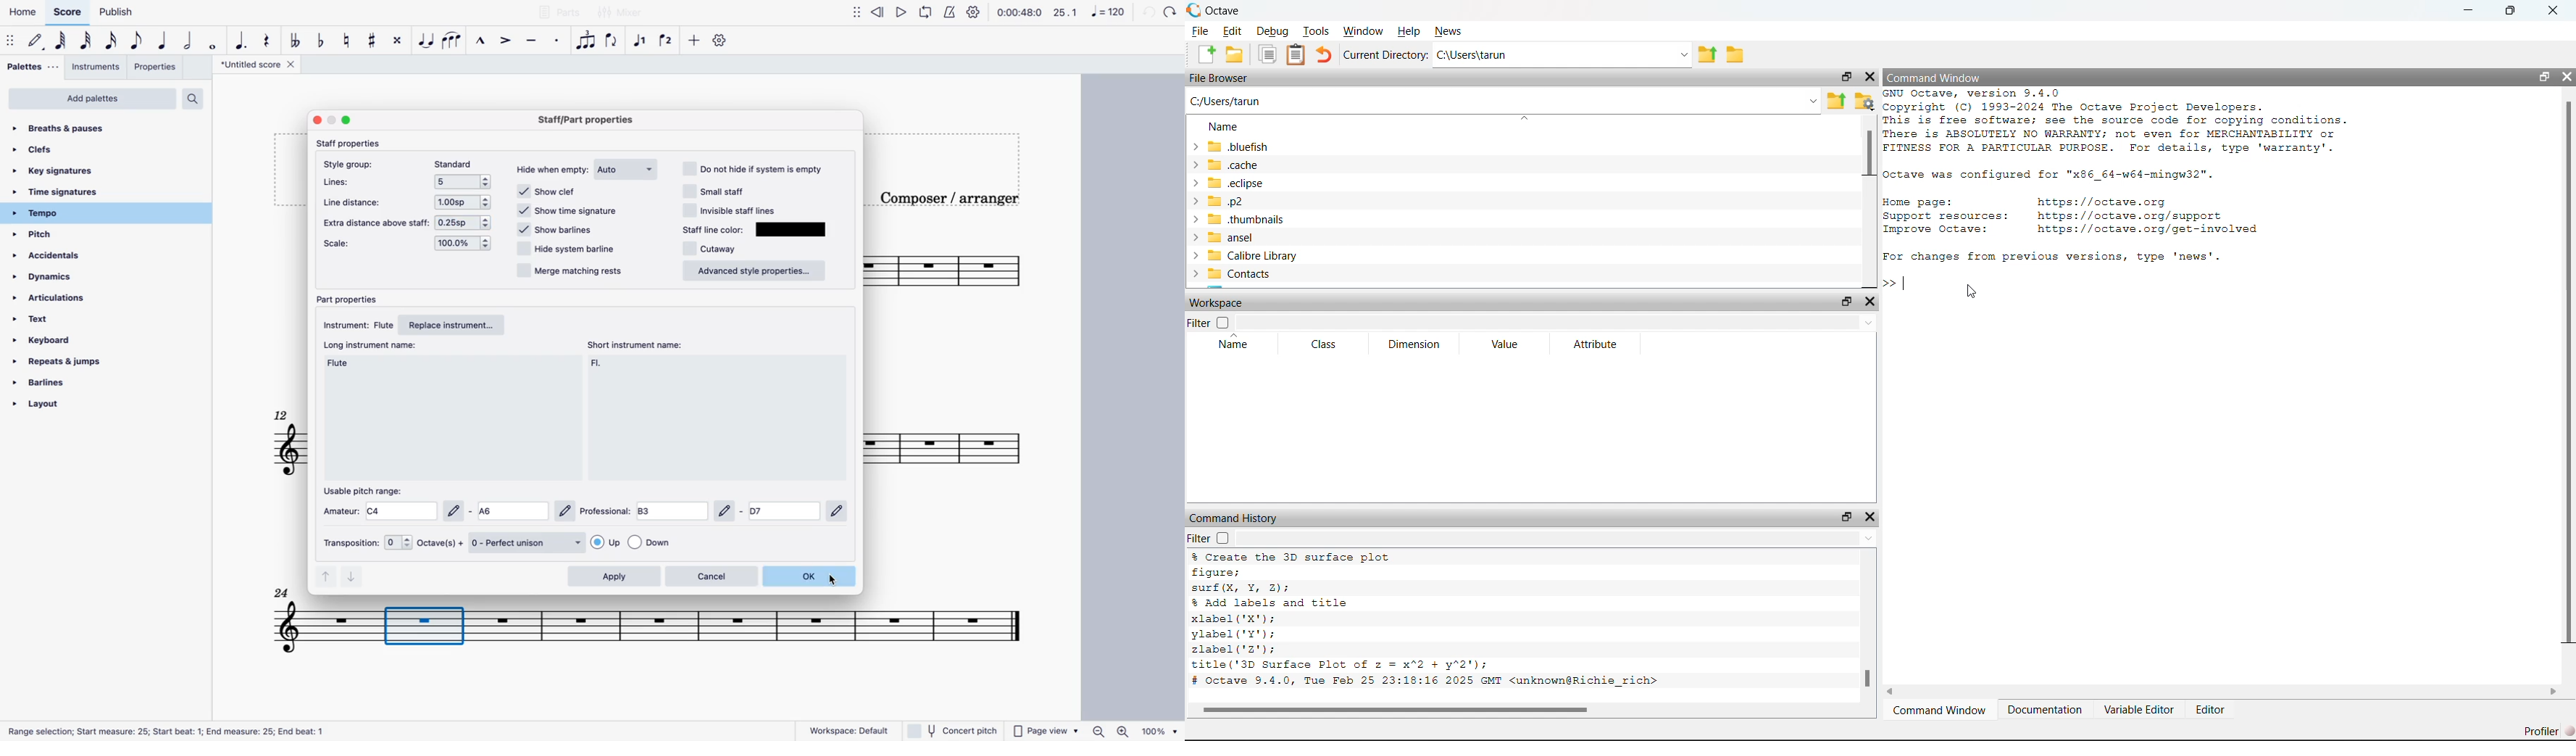  Describe the element at coordinates (2052, 173) in the screenshot. I see `Octave was configured for "x86 64-w64-mingw32".` at that location.